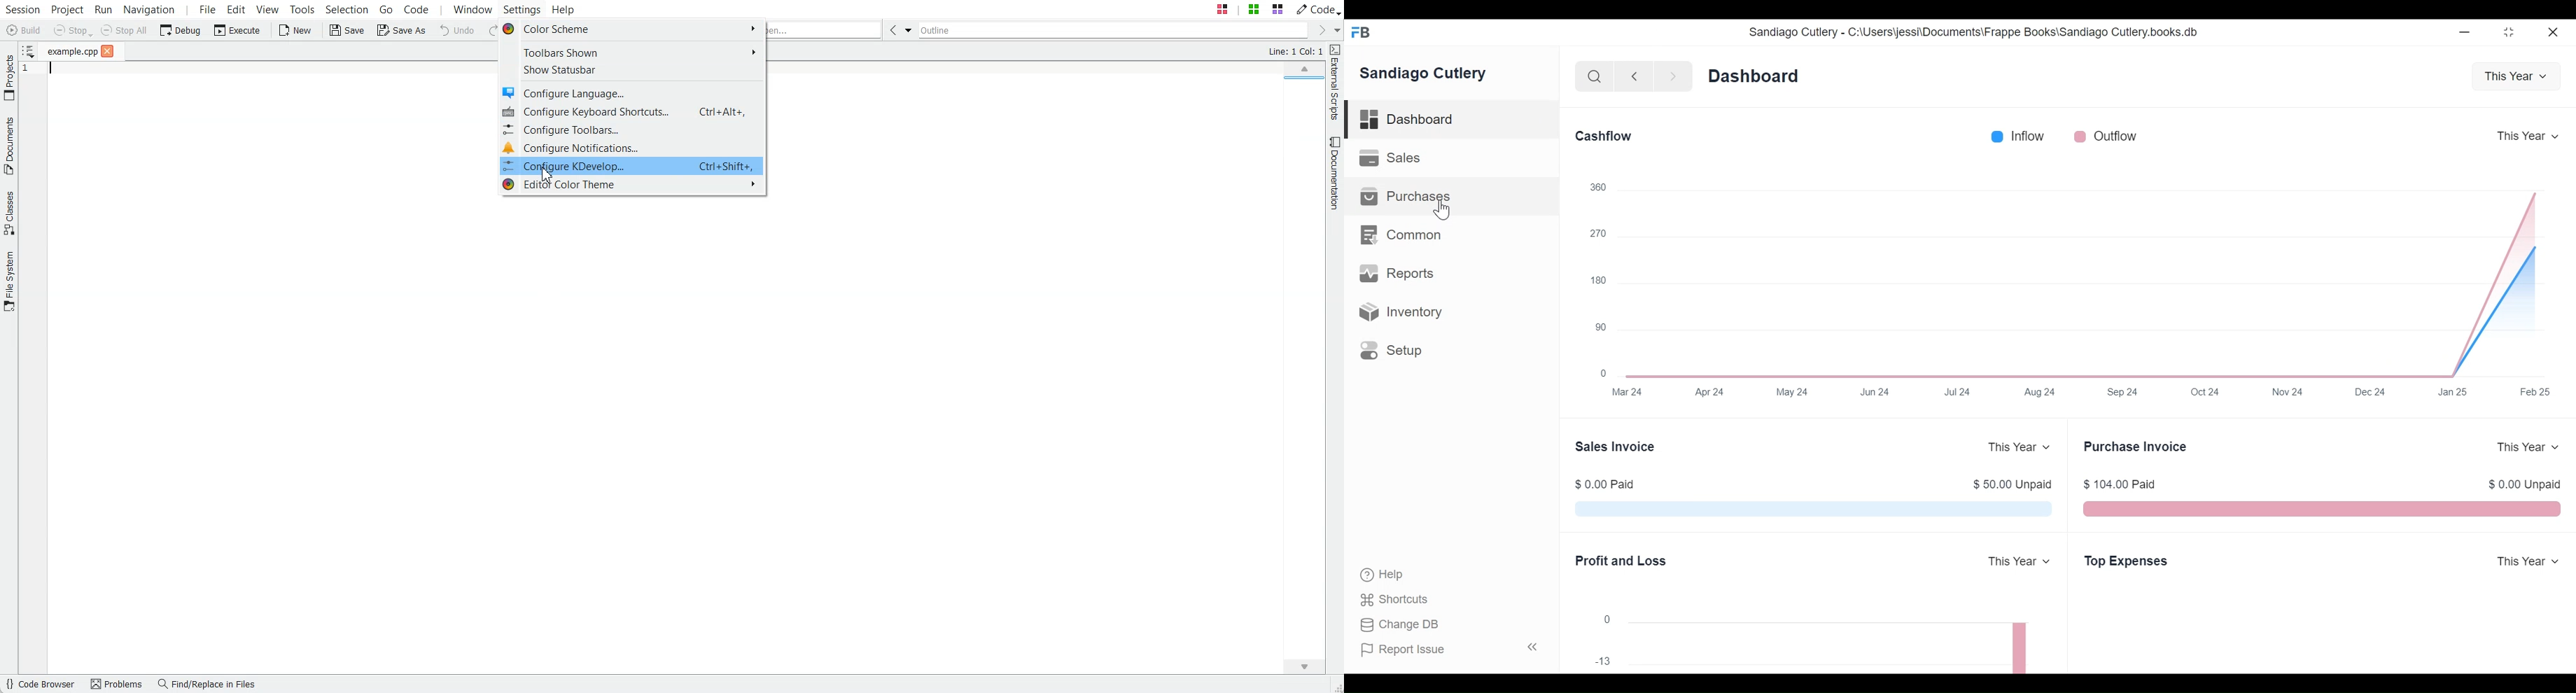  Describe the element at coordinates (2020, 563) in the screenshot. I see `This Year` at that location.